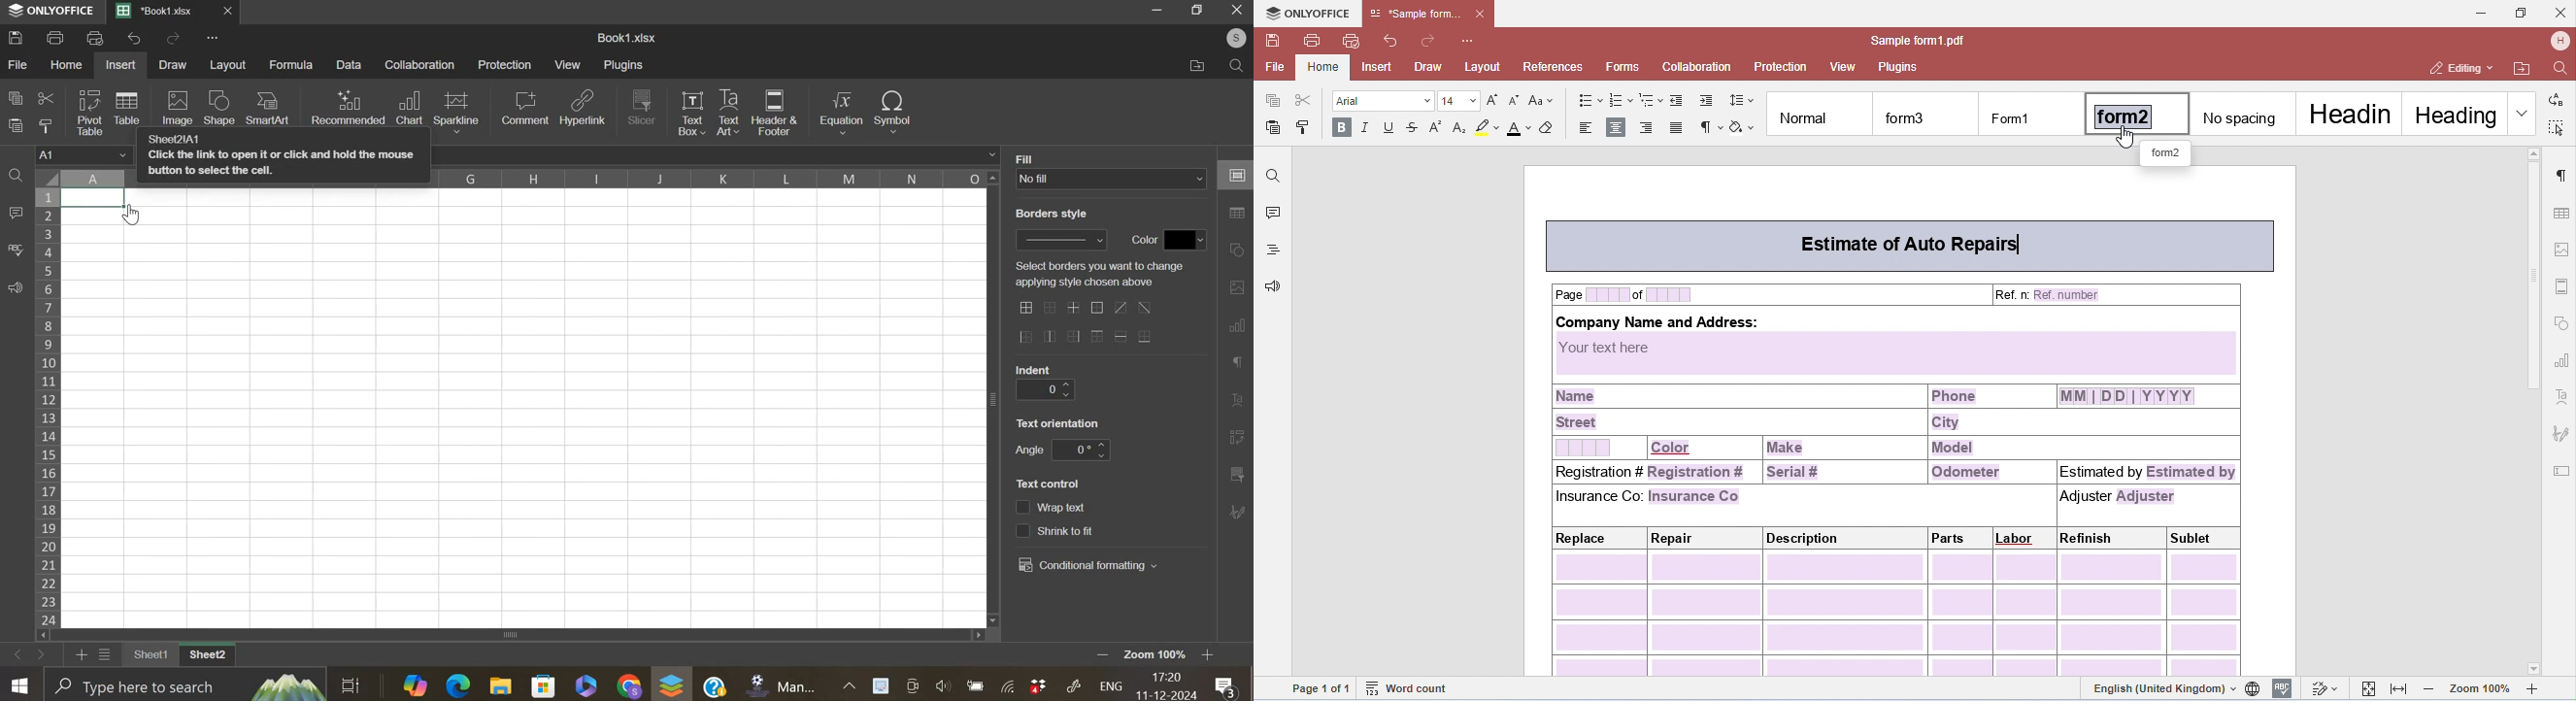  What do you see at coordinates (173, 65) in the screenshot?
I see `draw` at bounding box center [173, 65].